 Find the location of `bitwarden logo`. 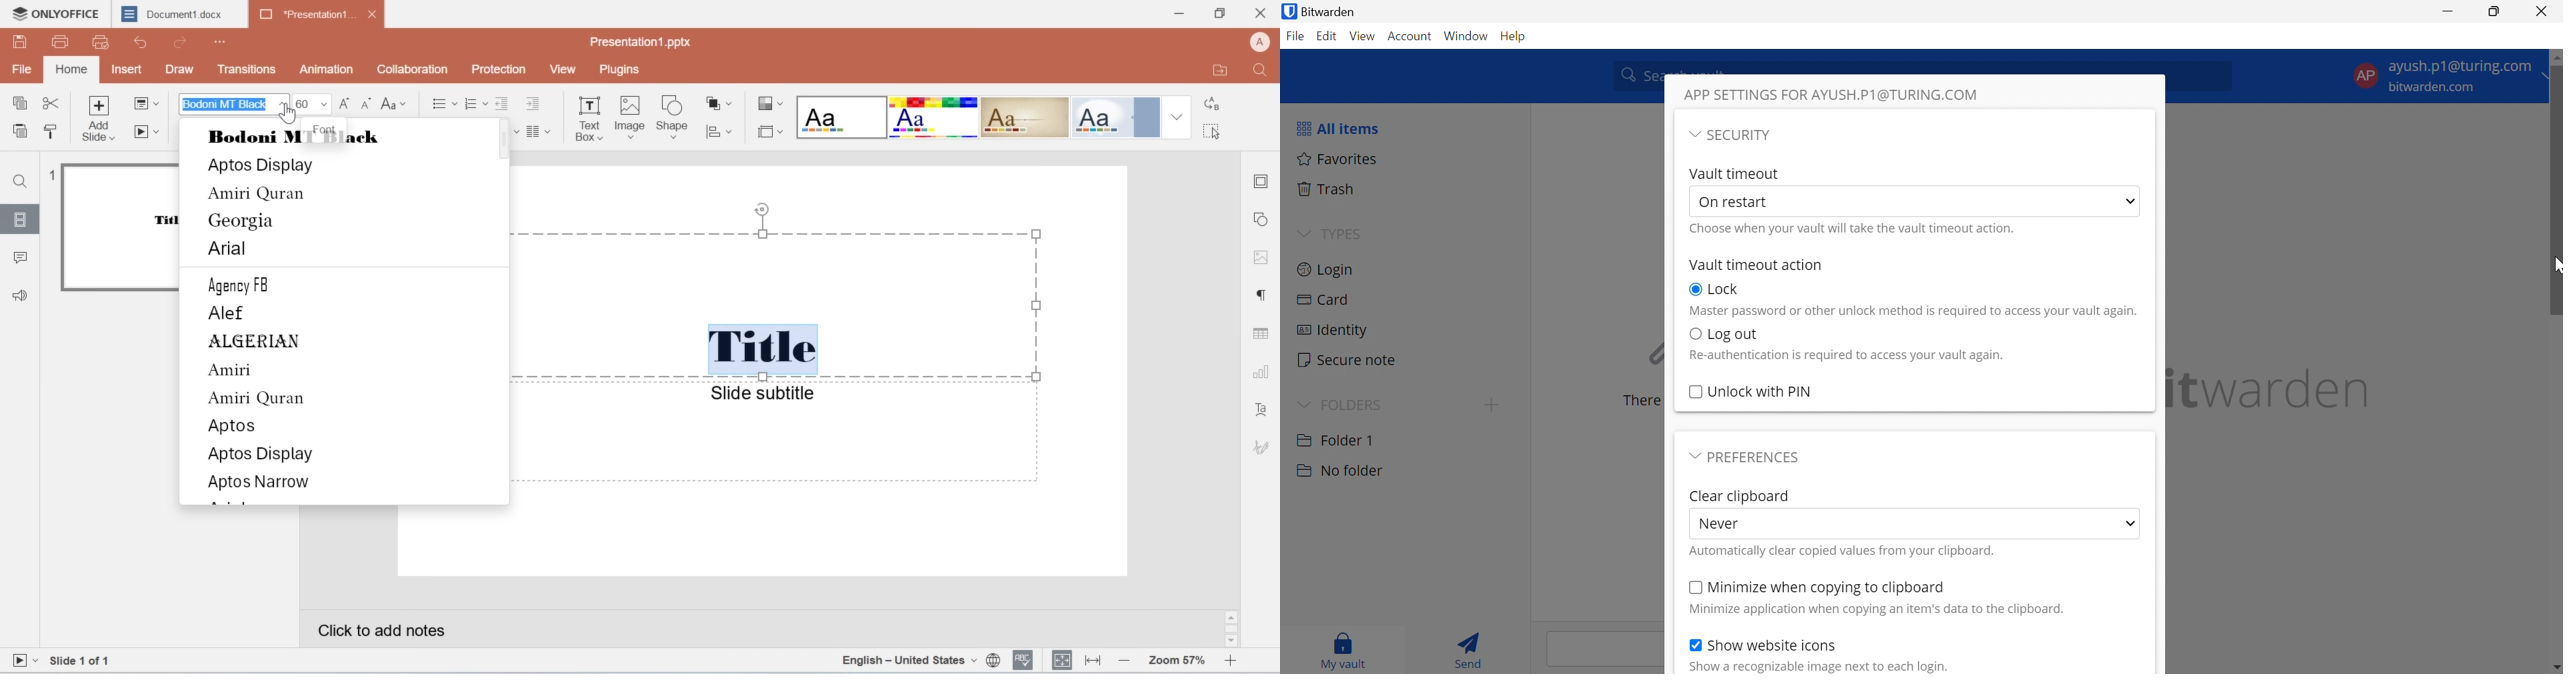

bitwarden logo is located at coordinates (1288, 13).